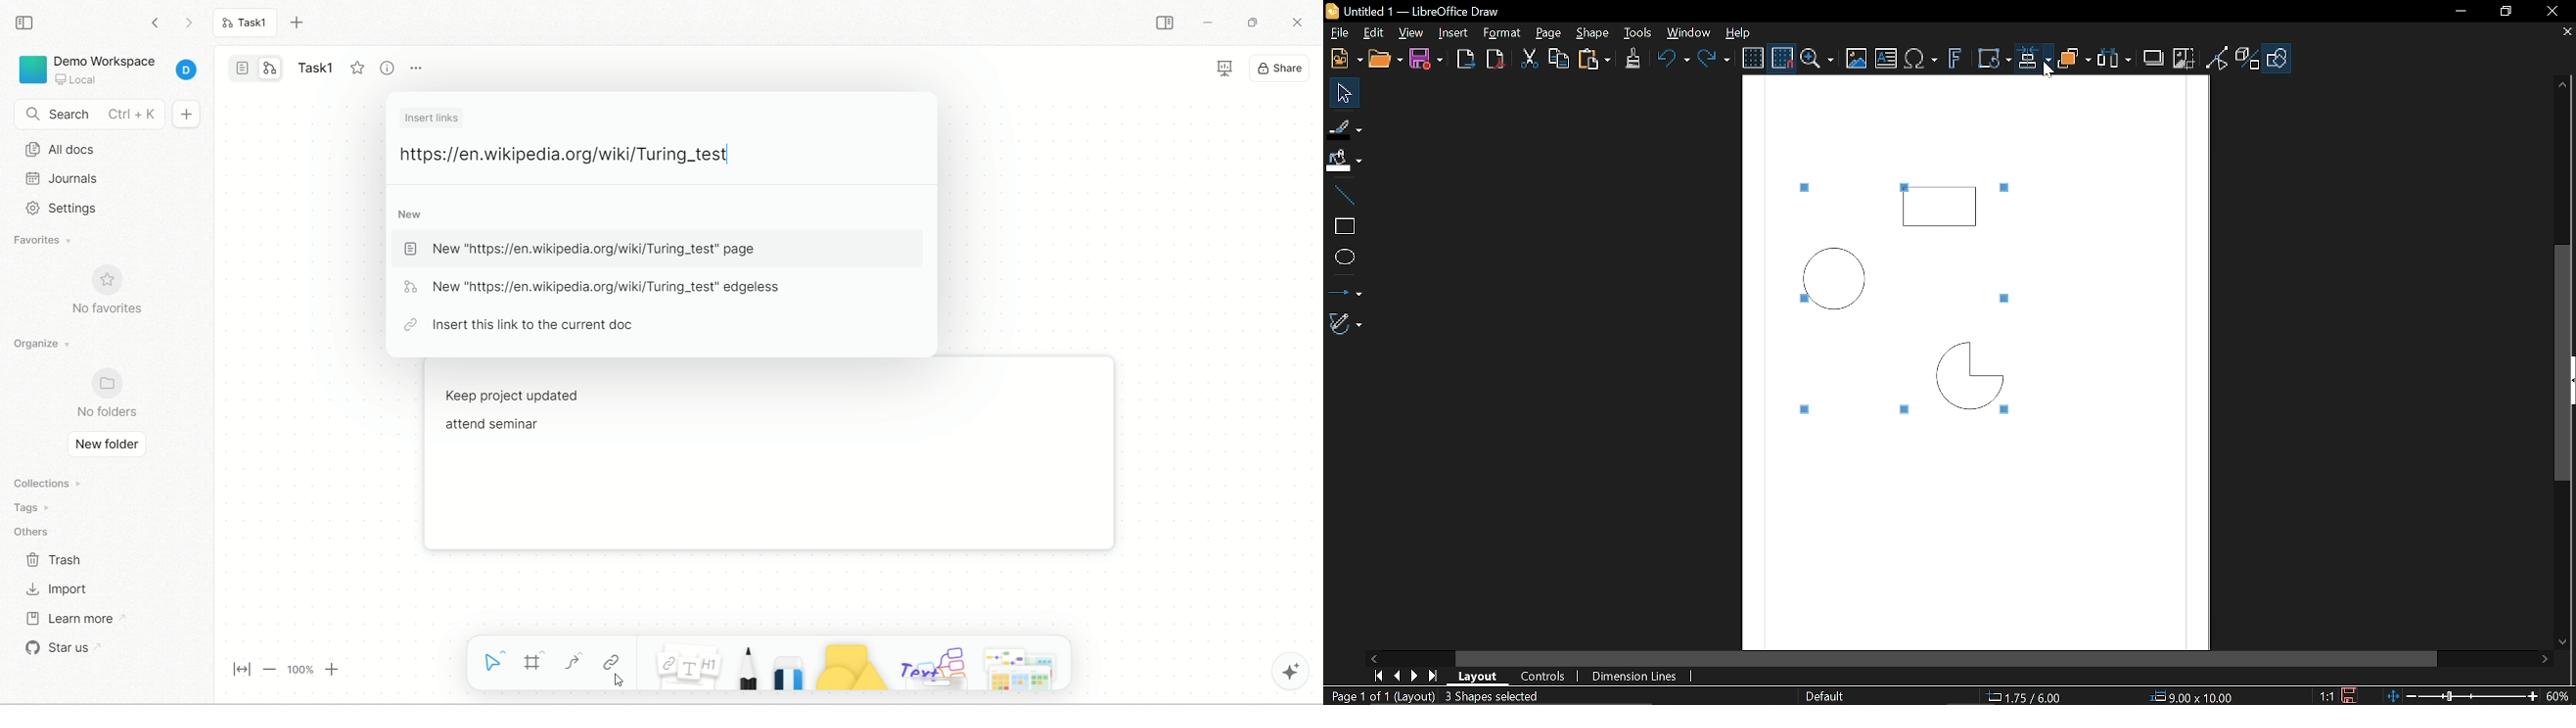 Image resolution: width=2576 pixels, height=728 pixels. What do you see at coordinates (106, 446) in the screenshot?
I see `new folder` at bounding box center [106, 446].